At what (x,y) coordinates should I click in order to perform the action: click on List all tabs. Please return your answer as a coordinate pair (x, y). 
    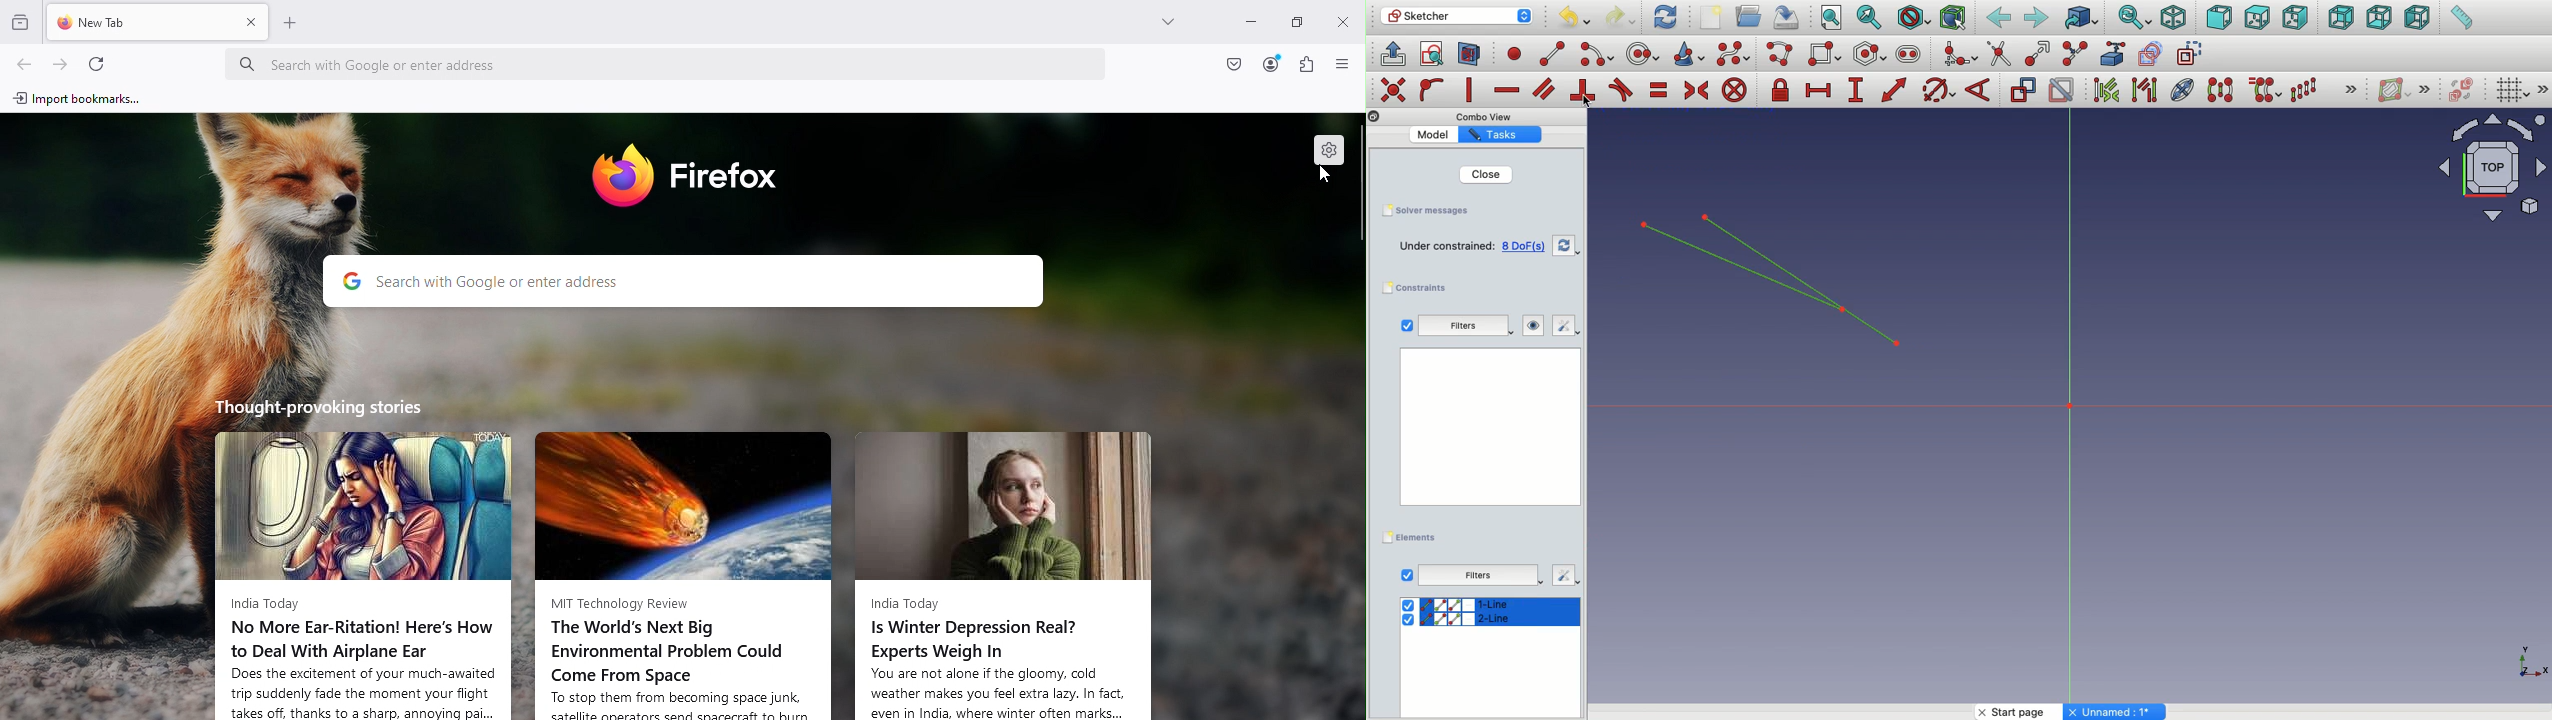
    Looking at the image, I should click on (1171, 26).